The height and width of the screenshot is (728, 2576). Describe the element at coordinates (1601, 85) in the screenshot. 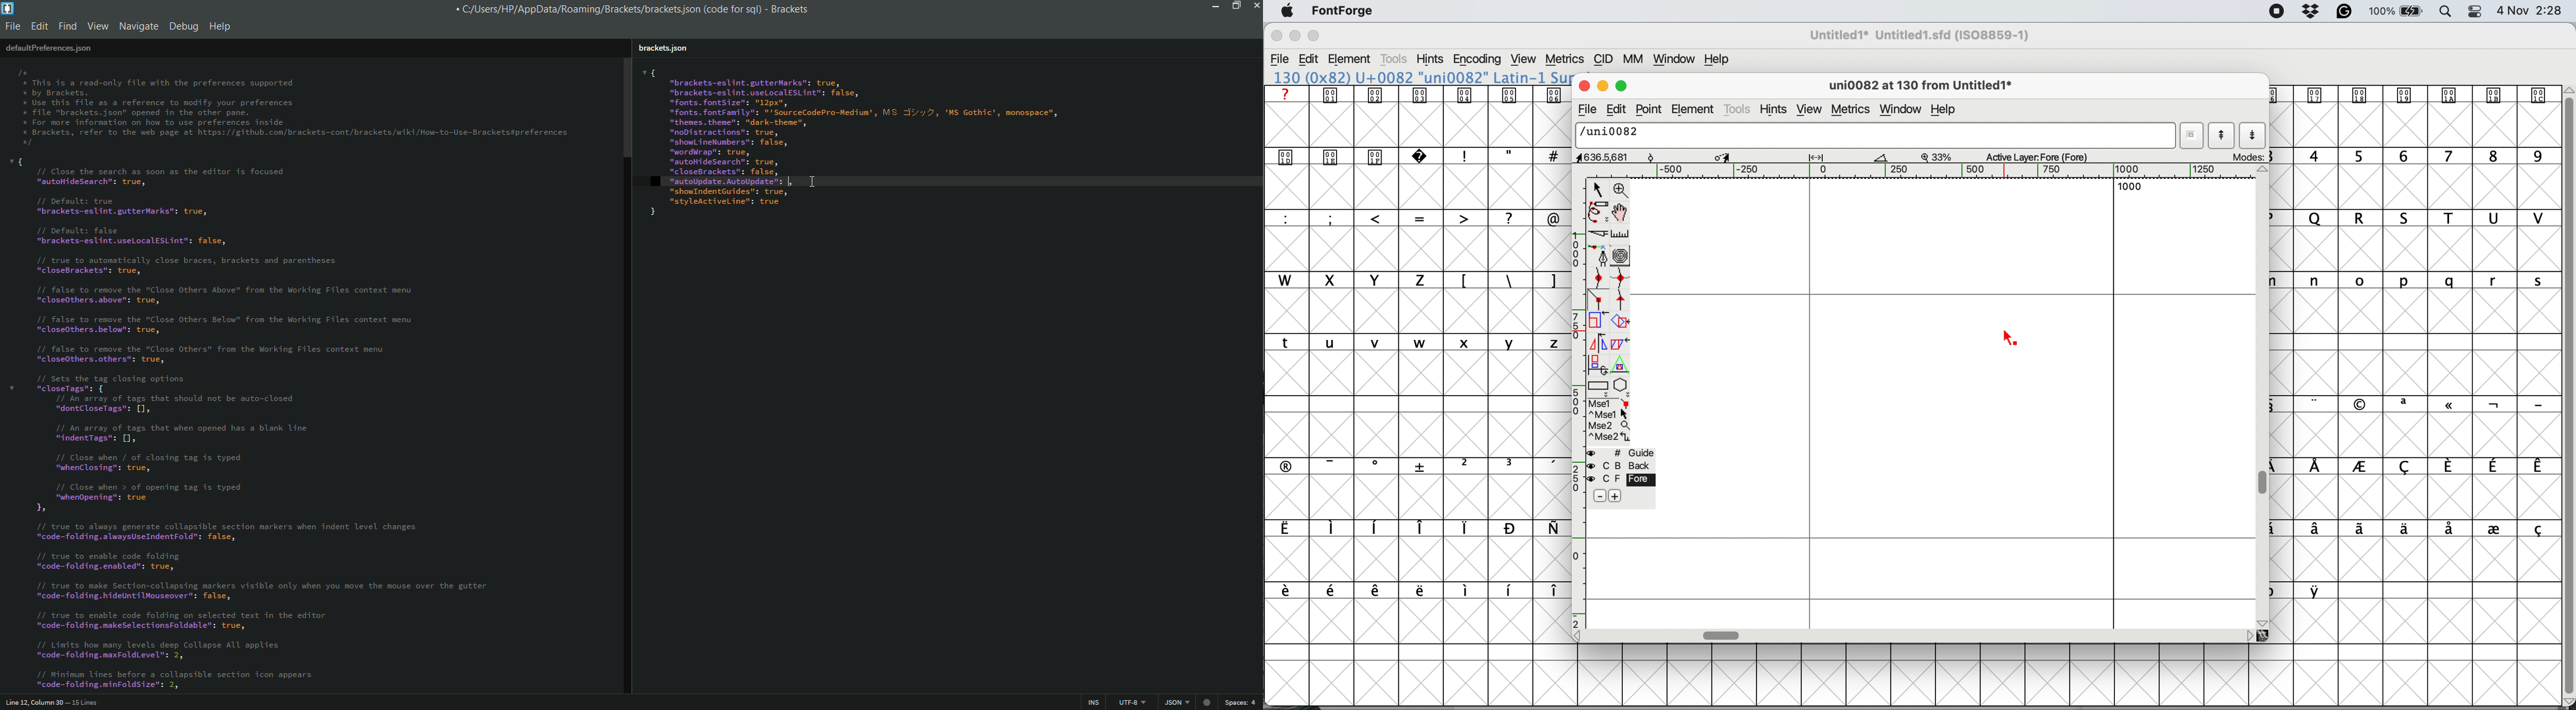

I see `minimise` at that location.